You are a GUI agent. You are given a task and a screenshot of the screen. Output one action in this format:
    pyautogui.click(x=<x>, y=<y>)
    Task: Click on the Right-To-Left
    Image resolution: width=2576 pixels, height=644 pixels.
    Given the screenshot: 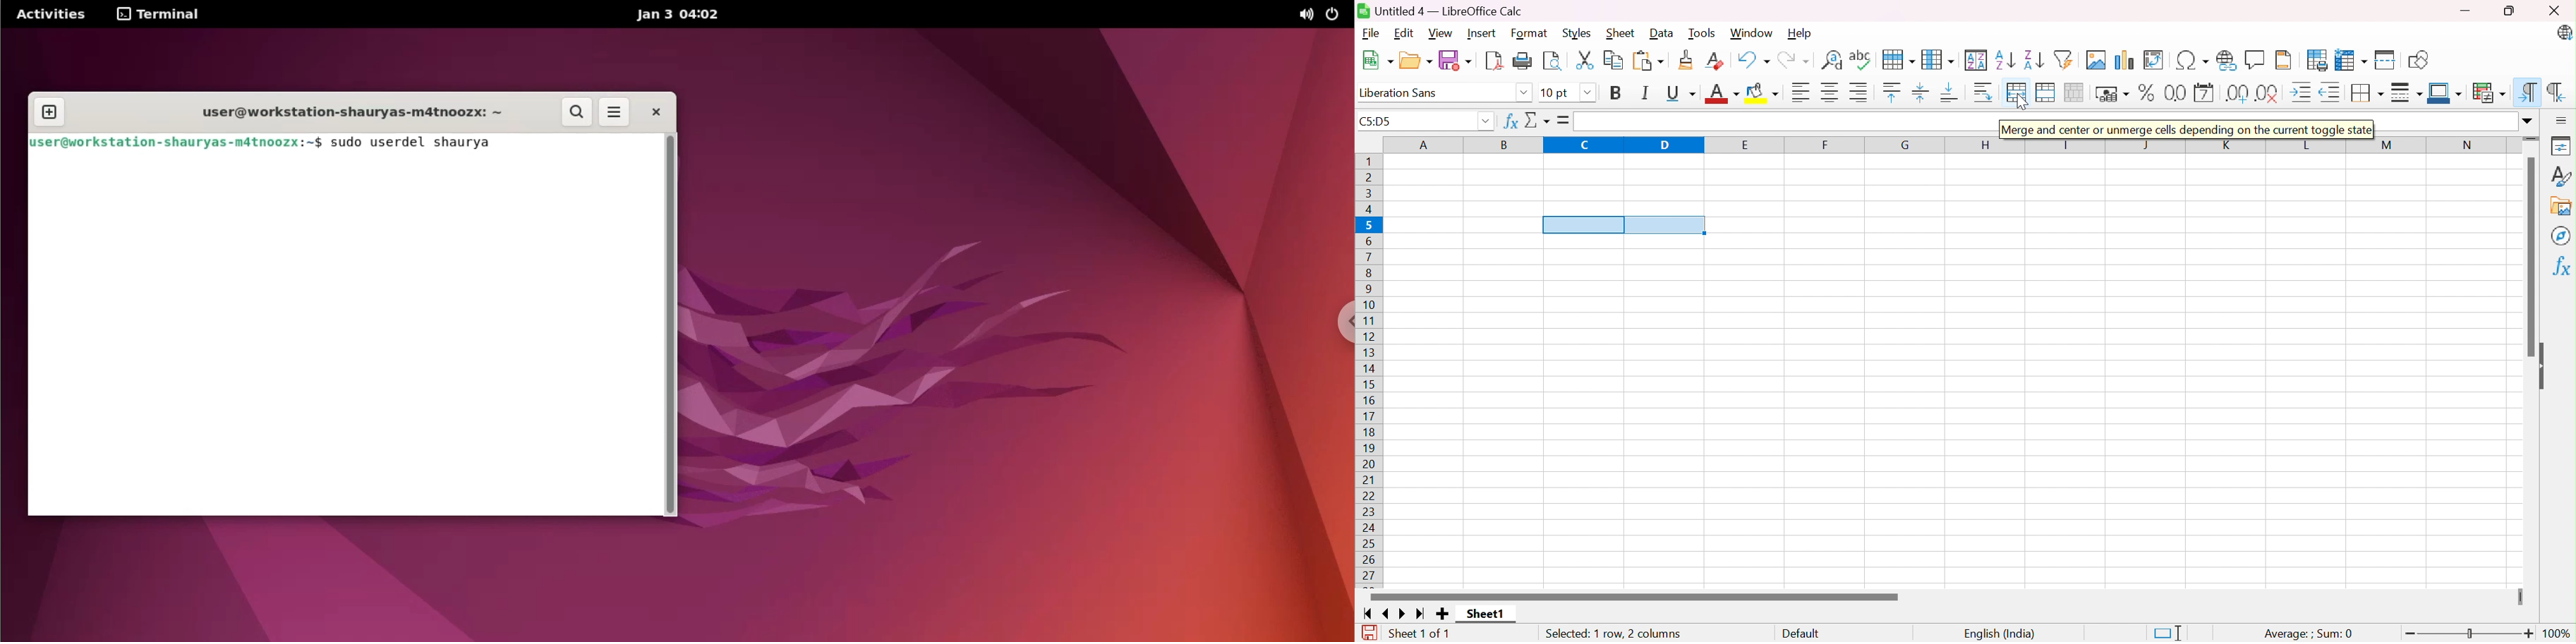 What is the action you would take?
    pyautogui.click(x=2556, y=90)
    